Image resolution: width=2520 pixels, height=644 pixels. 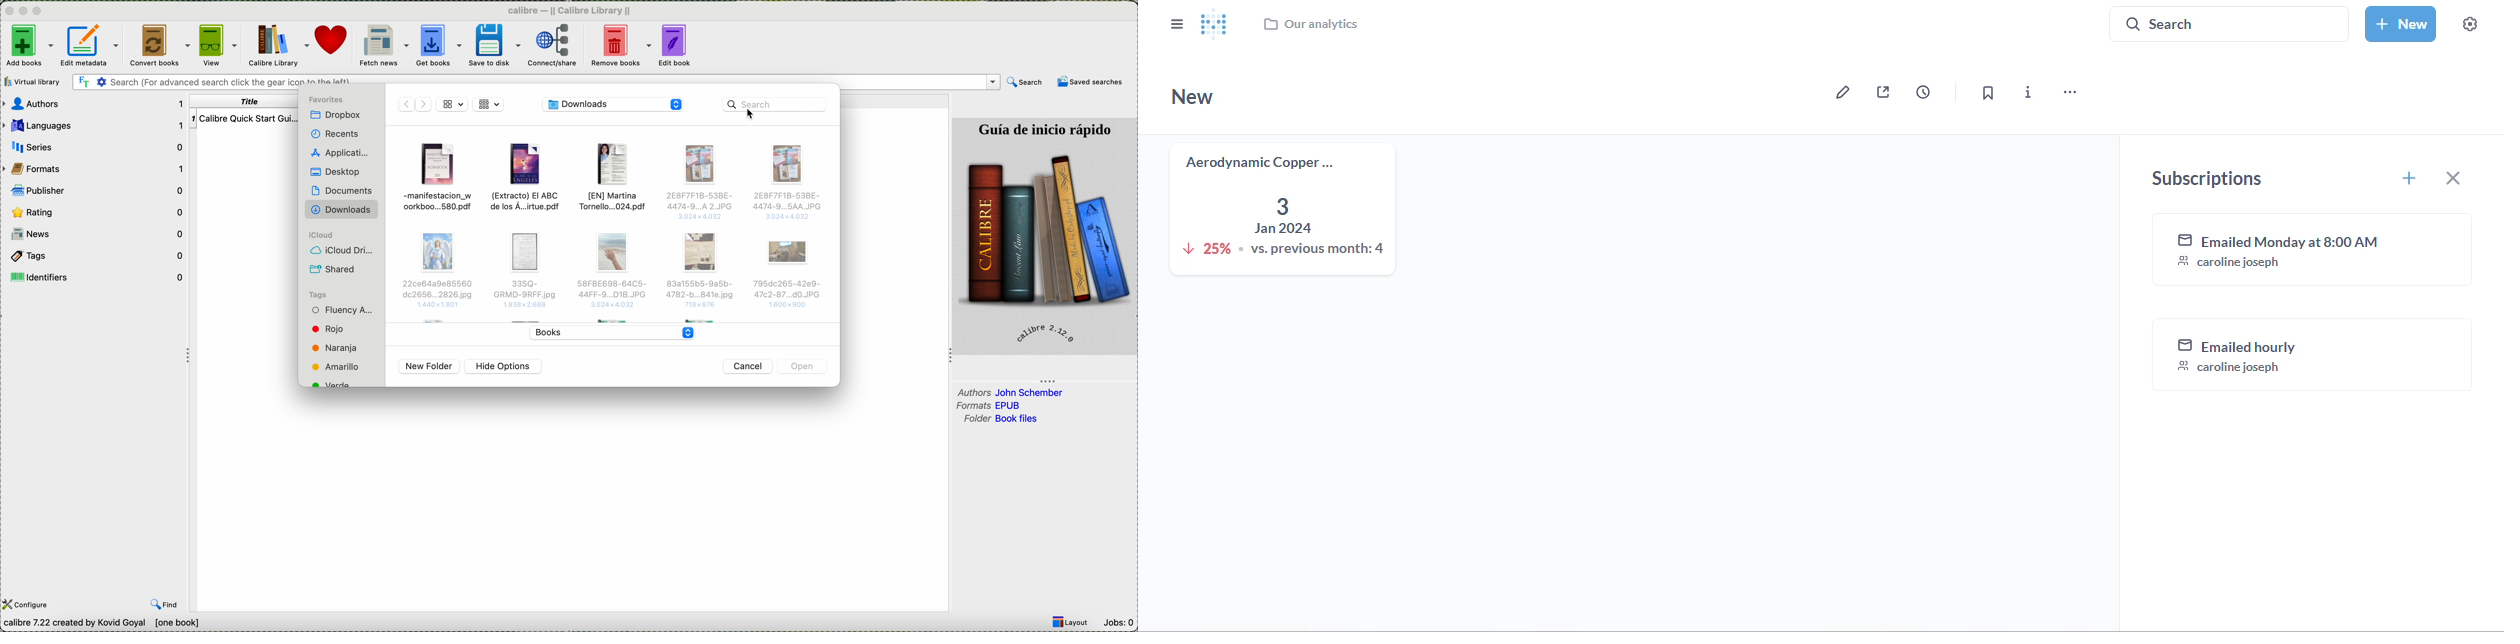 What do you see at coordinates (28, 47) in the screenshot?
I see `click on add books` at bounding box center [28, 47].